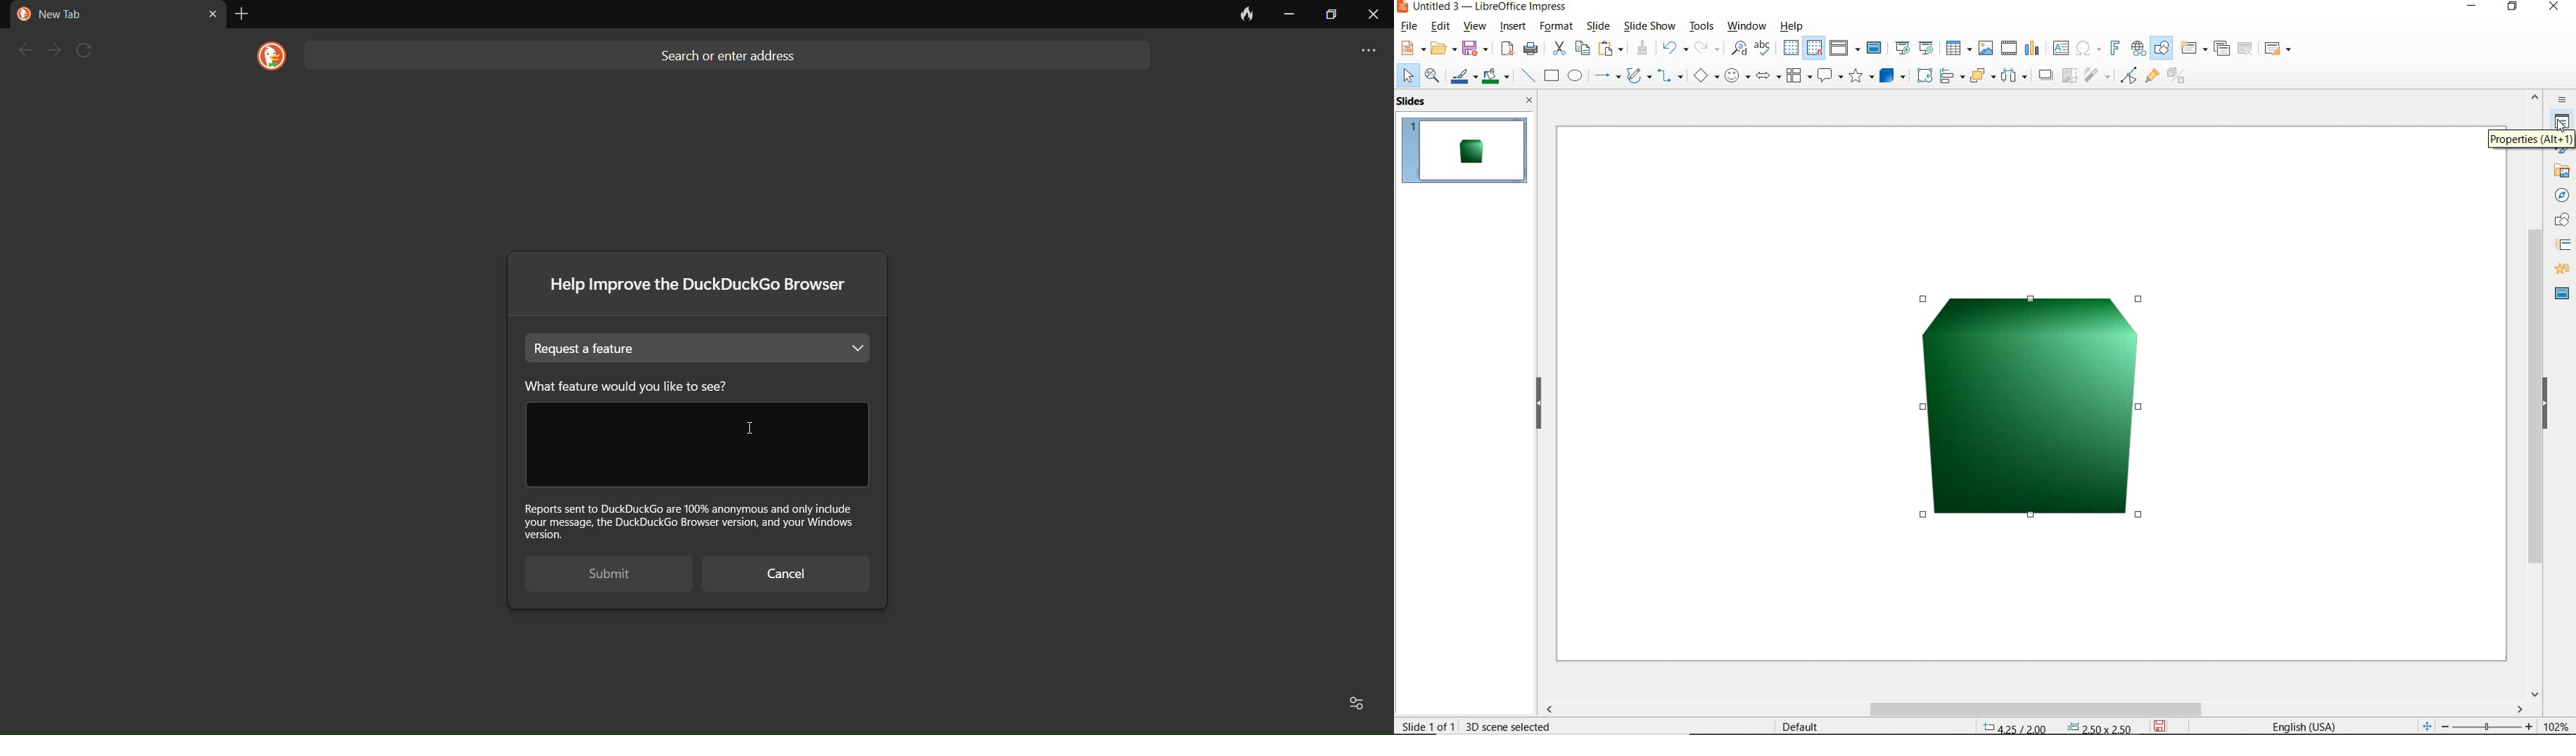 This screenshot has height=756, width=2576. I want to click on connectors, so click(1673, 76).